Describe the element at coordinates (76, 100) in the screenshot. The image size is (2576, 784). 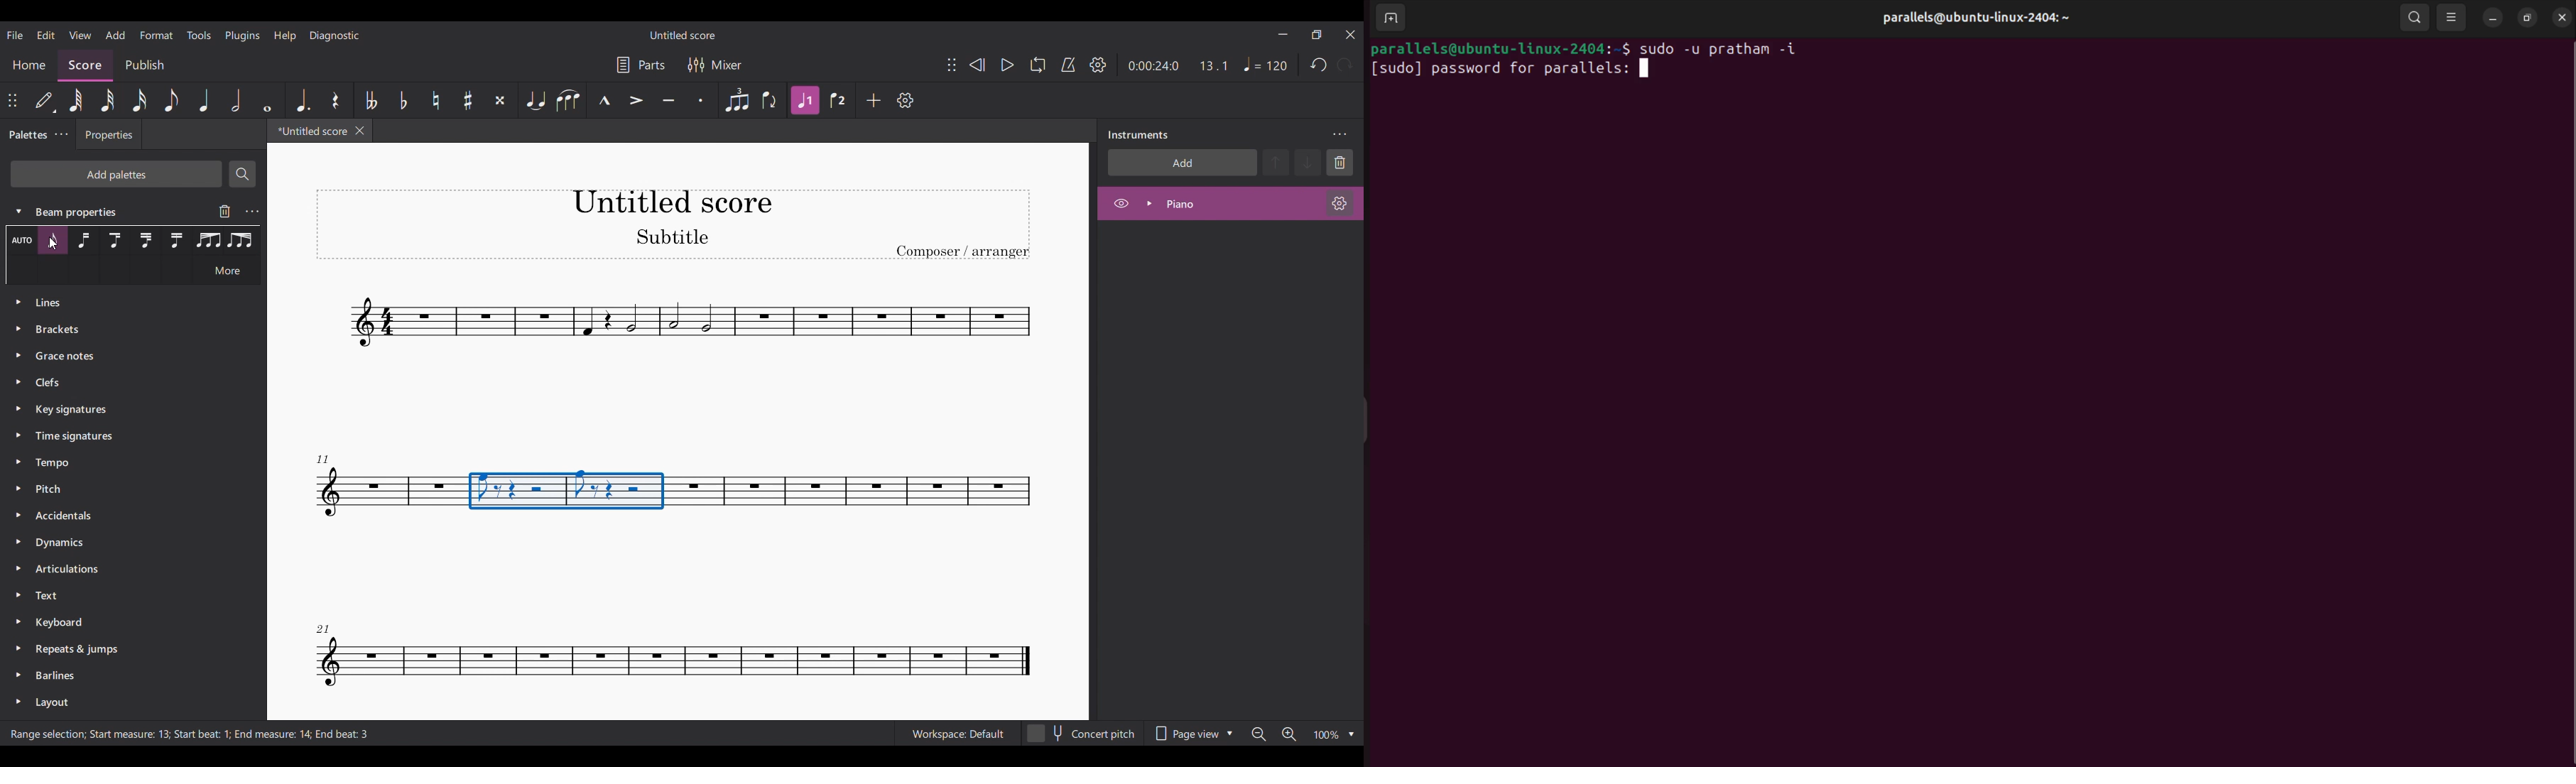
I see `64th note` at that location.